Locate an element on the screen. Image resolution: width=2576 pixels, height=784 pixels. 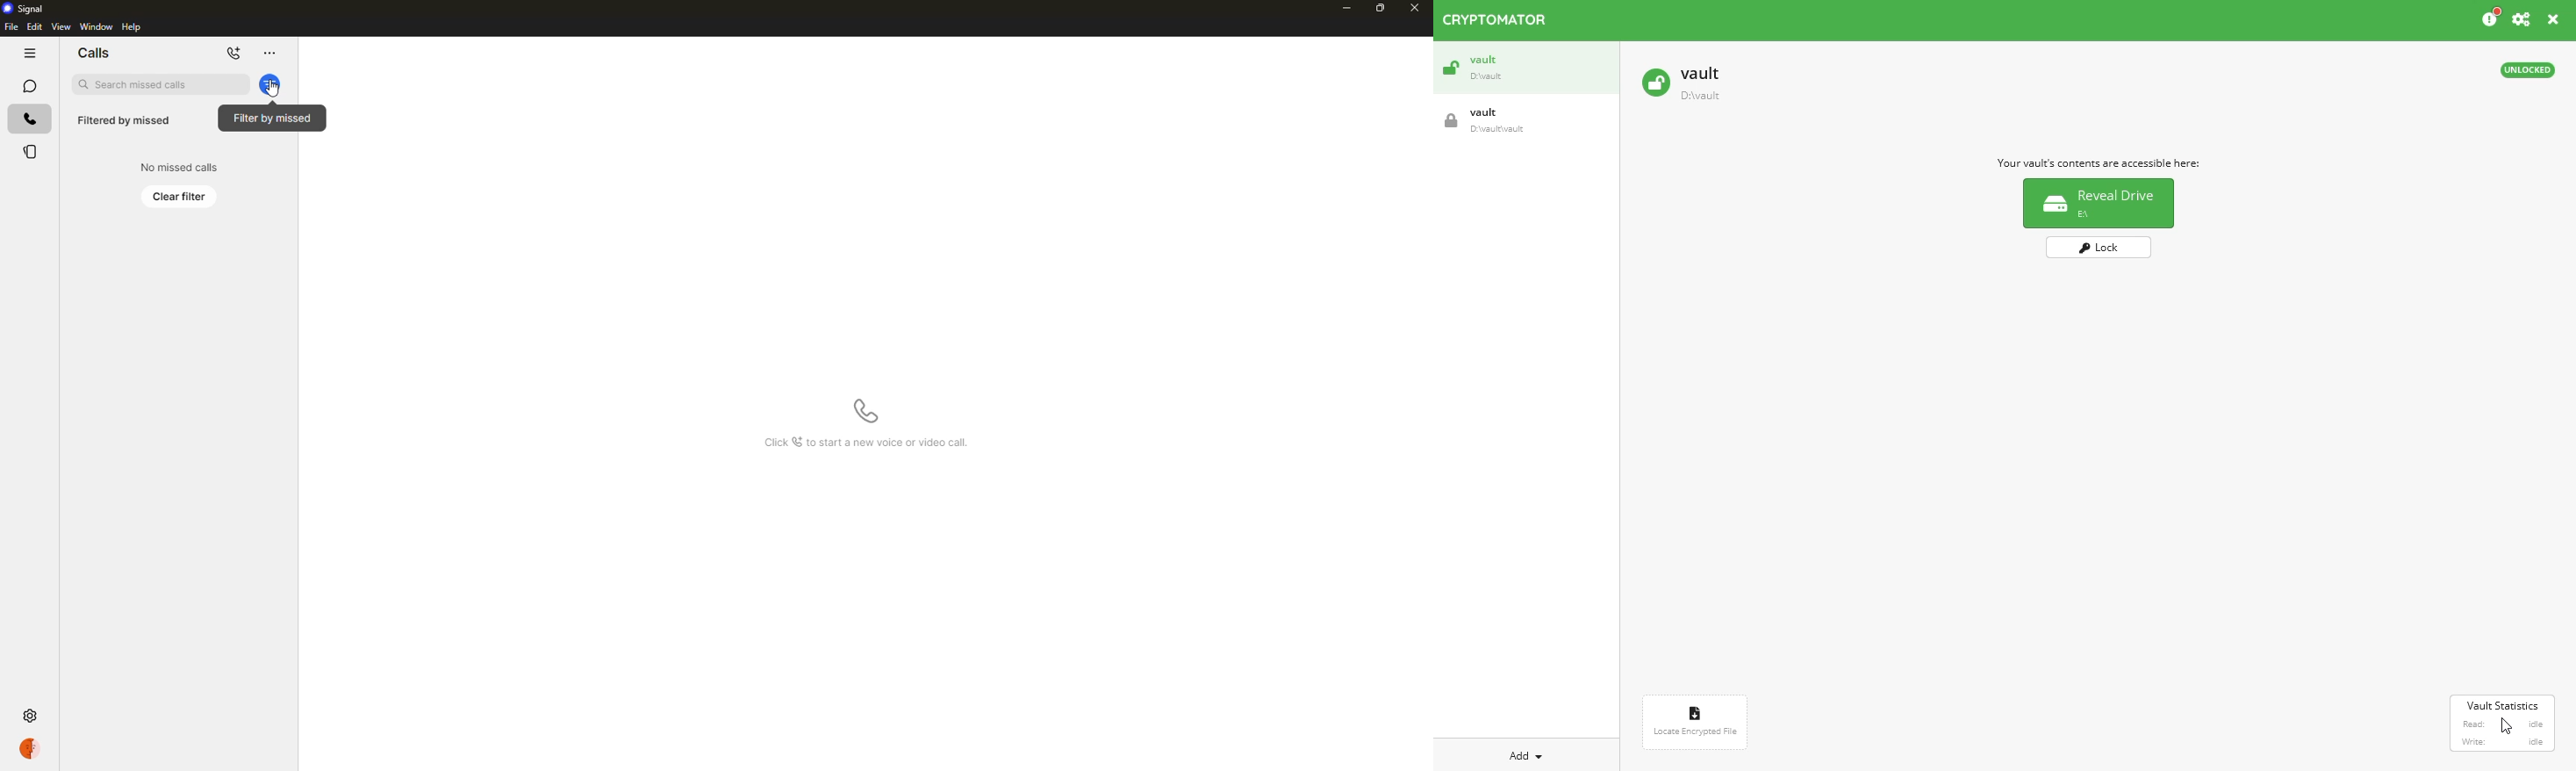
no missed calls is located at coordinates (178, 167).